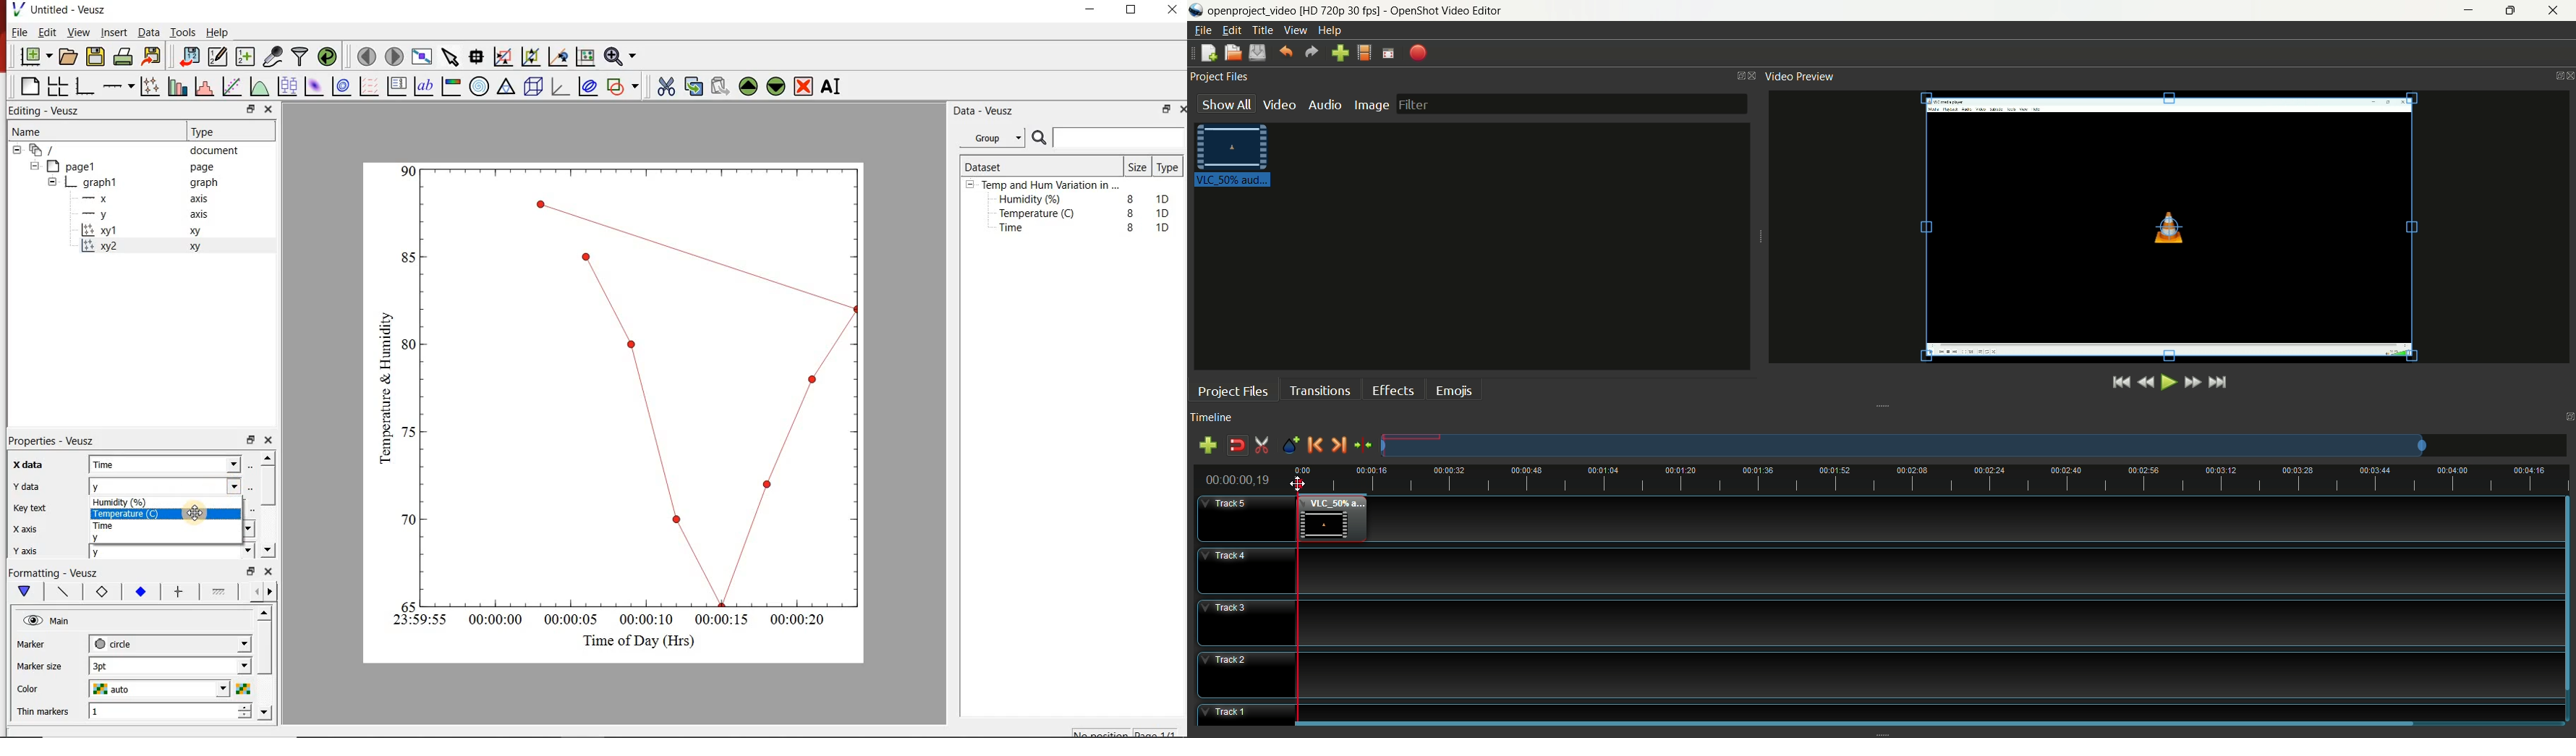 The image size is (2576, 756). Describe the element at coordinates (1166, 197) in the screenshot. I see `1D` at that location.